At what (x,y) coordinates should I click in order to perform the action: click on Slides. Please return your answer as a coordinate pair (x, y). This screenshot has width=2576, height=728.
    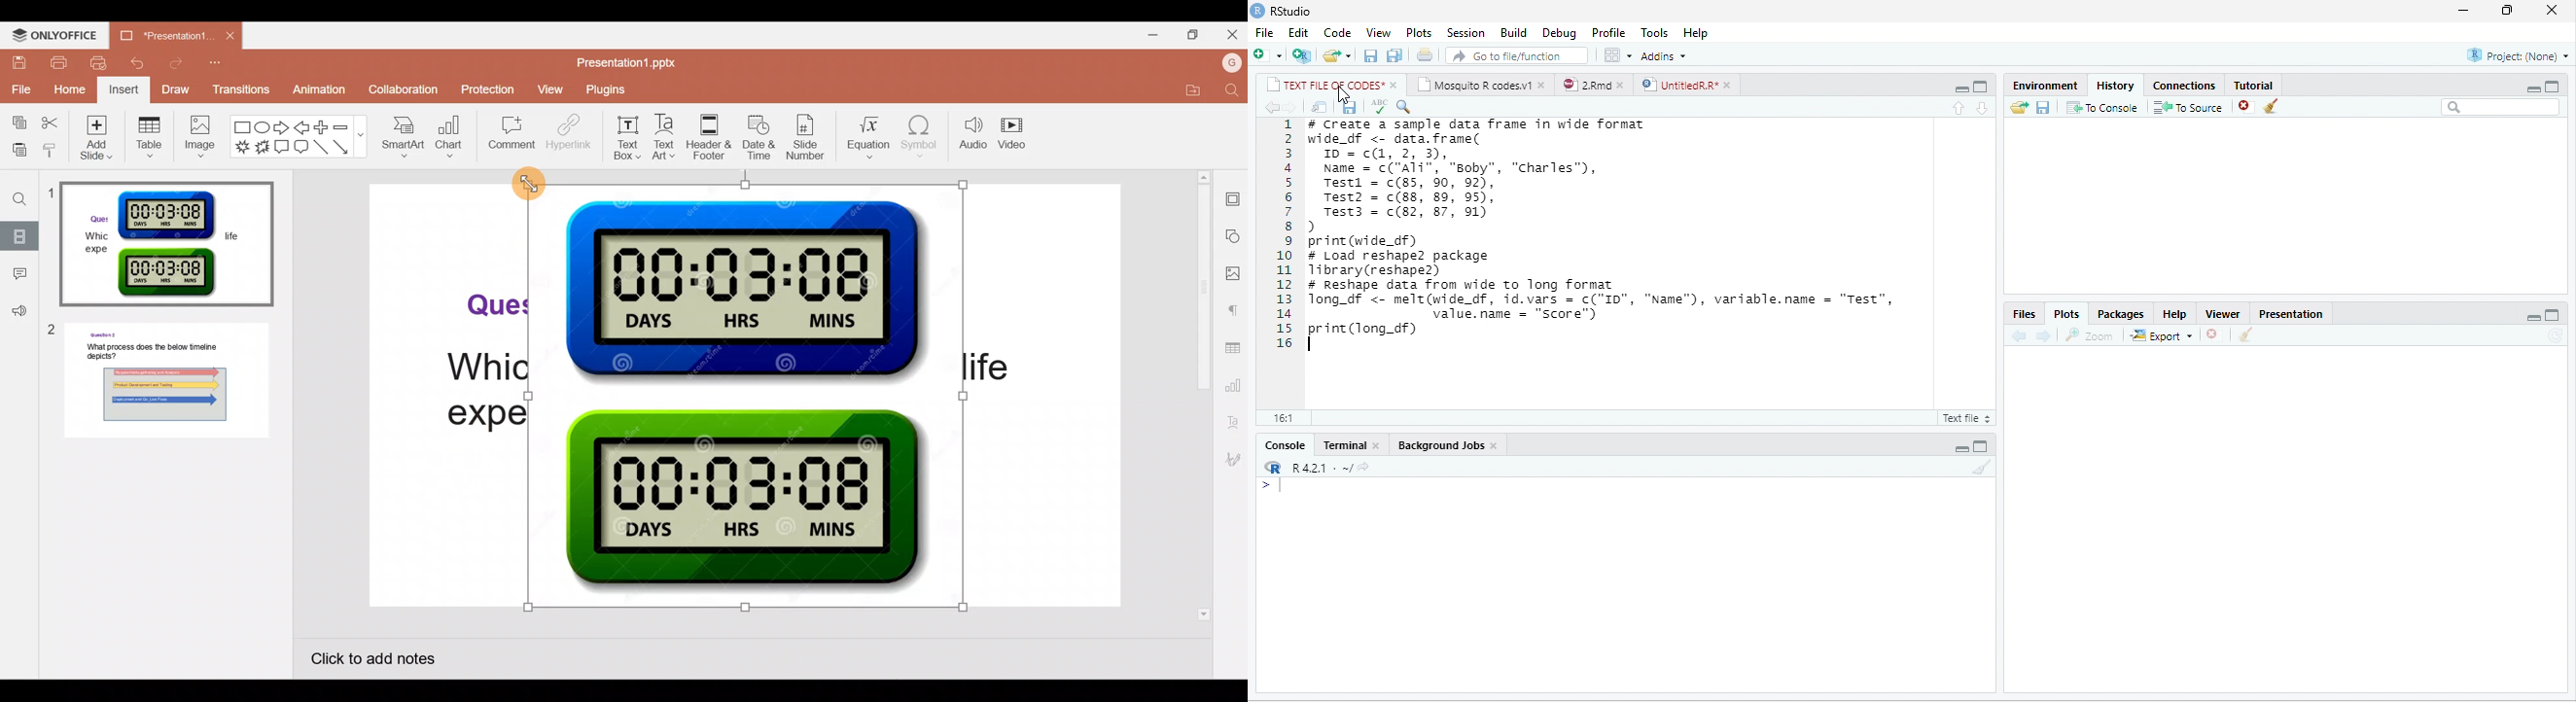
    Looking at the image, I should click on (21, 236).